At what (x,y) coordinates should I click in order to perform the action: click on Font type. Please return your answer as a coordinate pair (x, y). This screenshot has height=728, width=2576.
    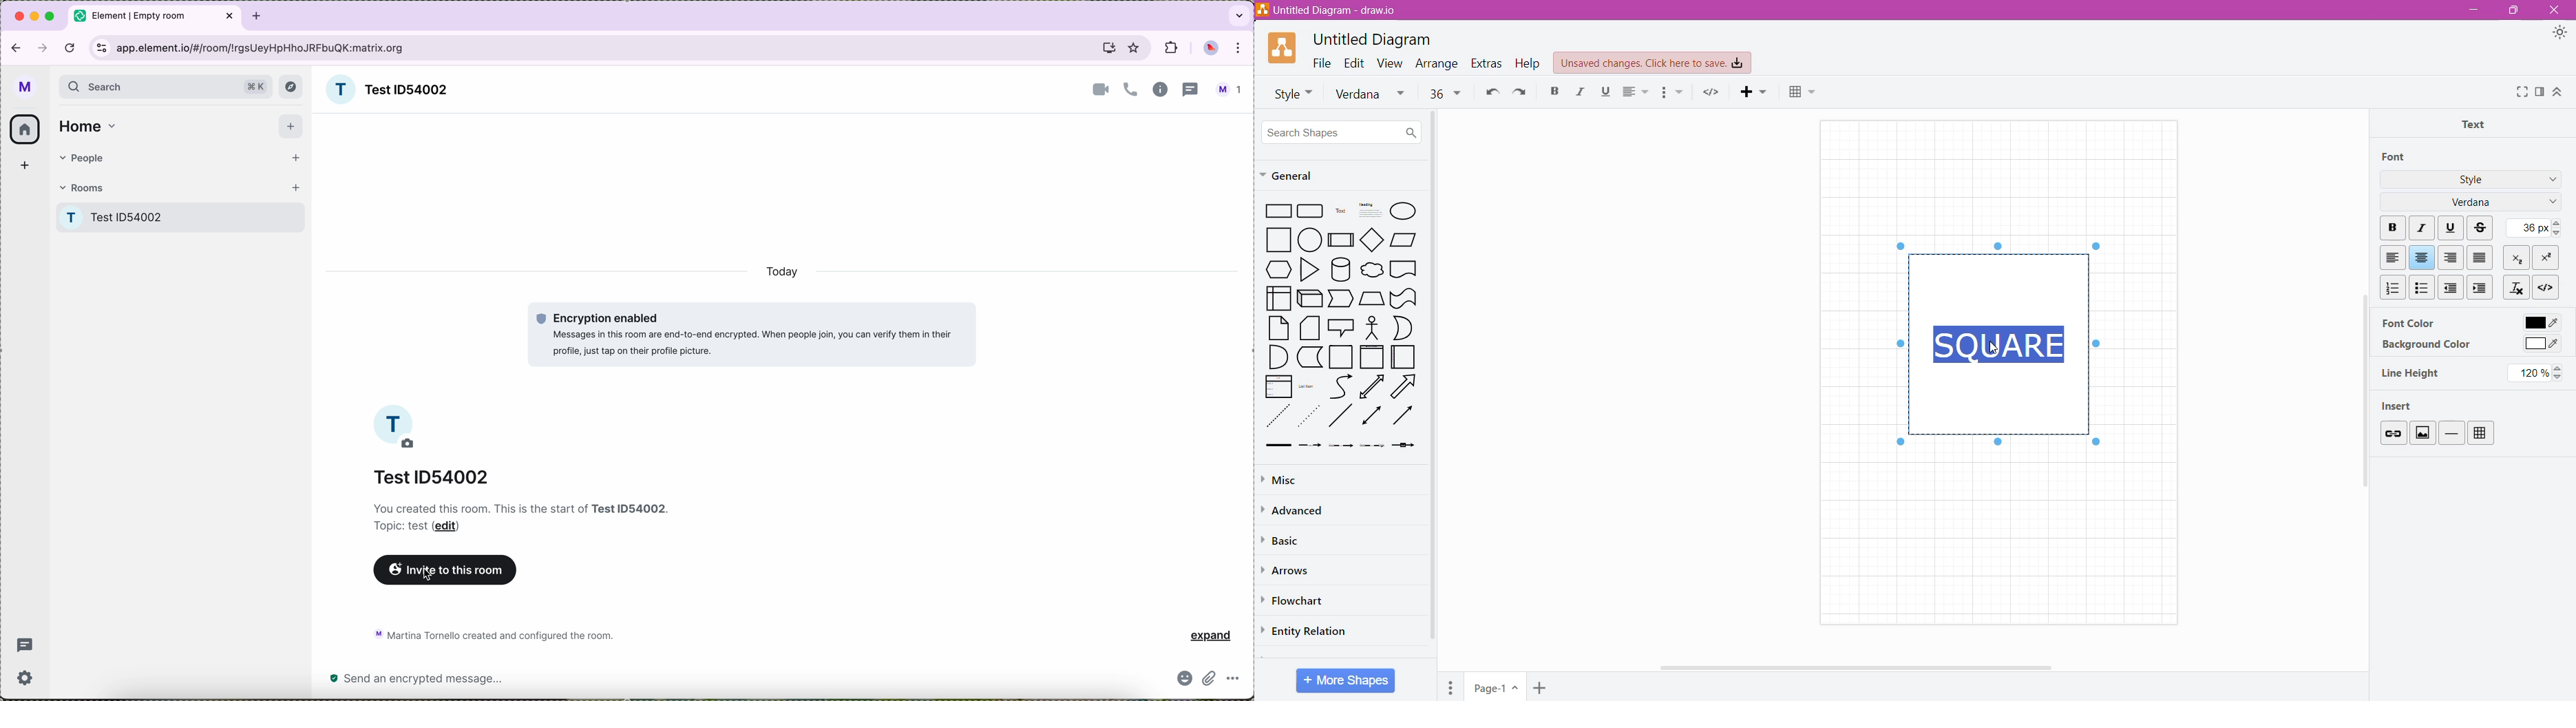
    Looking at the image, I should click on (1373, 94).